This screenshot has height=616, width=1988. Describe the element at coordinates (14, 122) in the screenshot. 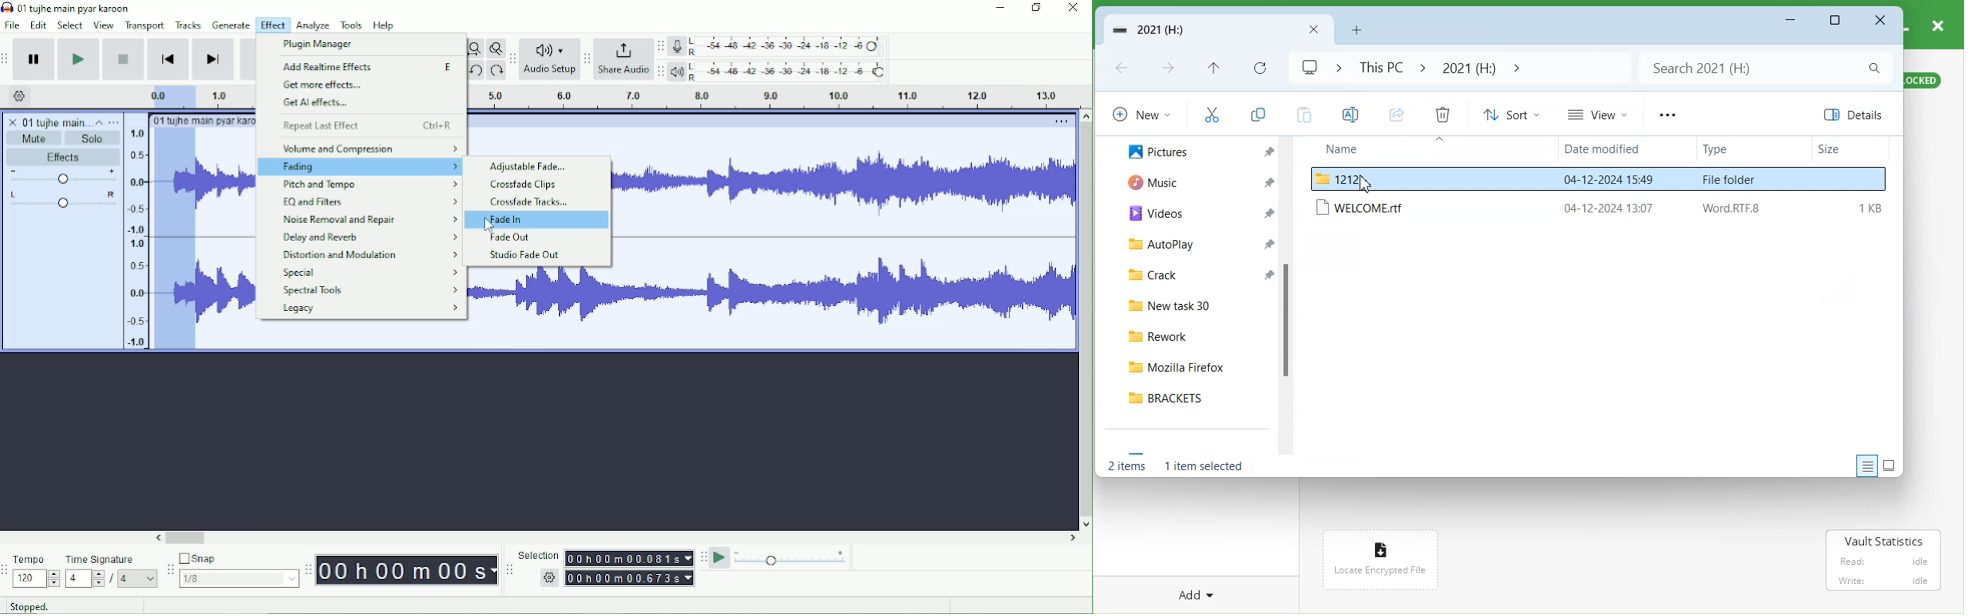

I see `cancel logo` at that location.